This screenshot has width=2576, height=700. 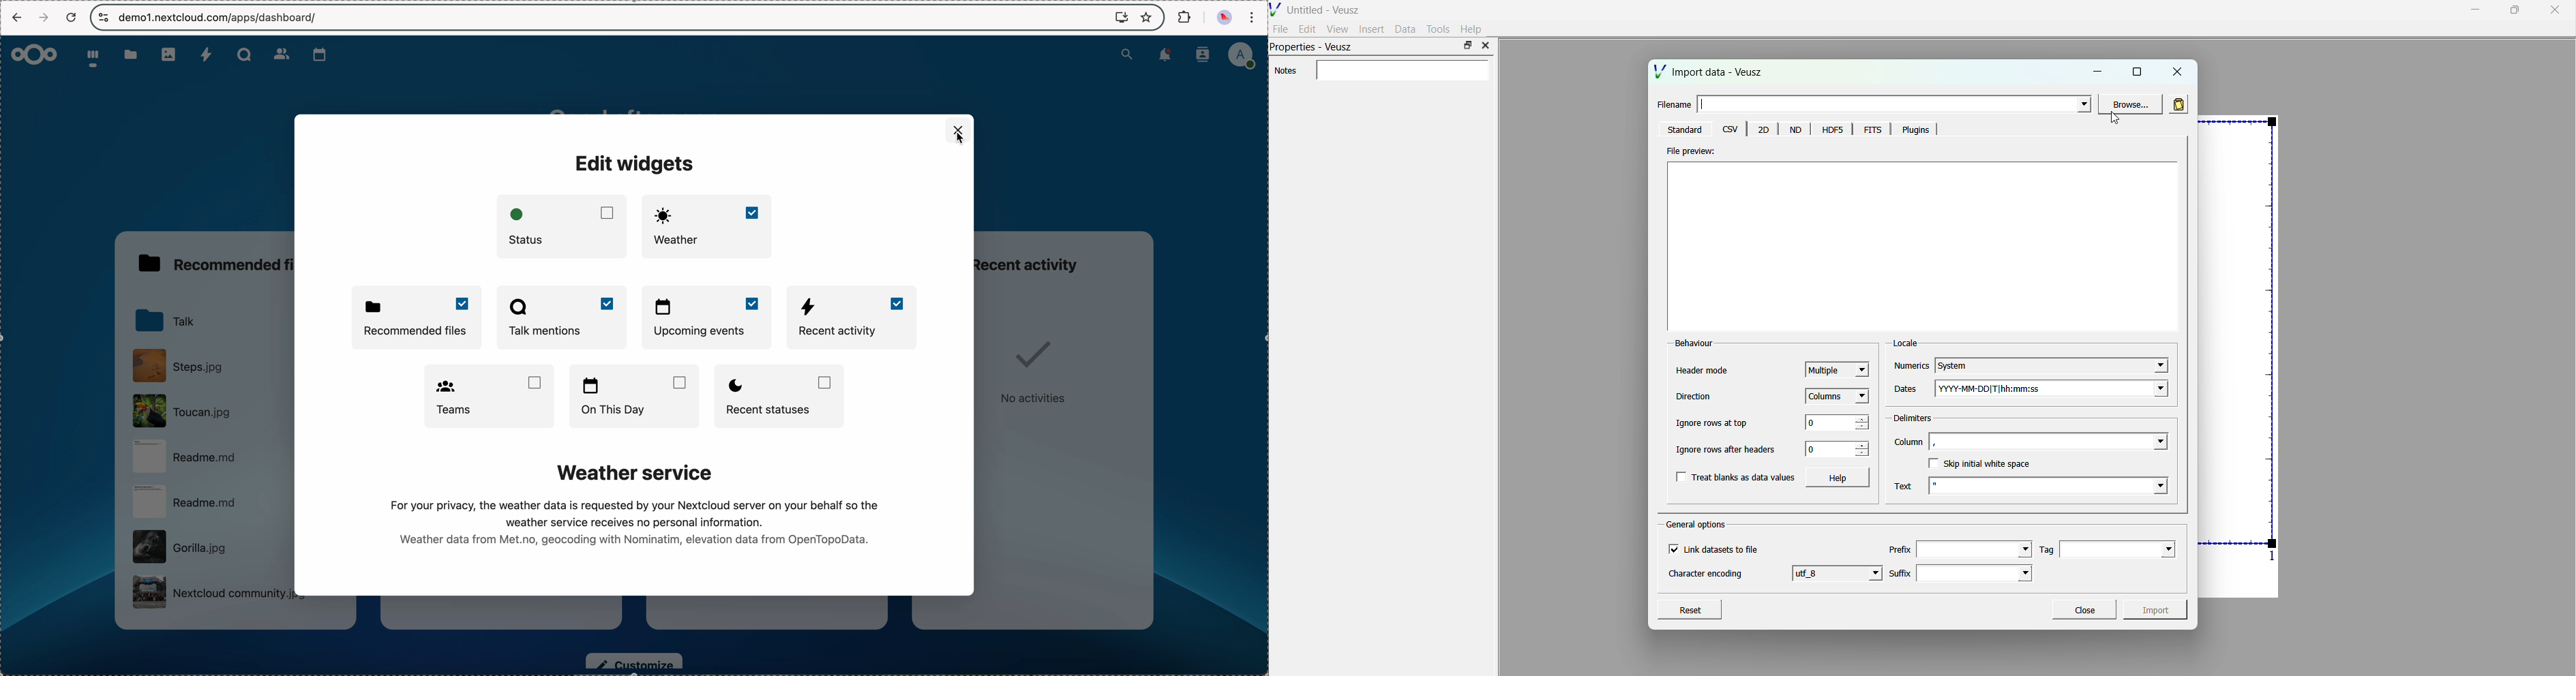 I want to click on Insert, so click(x=1372, y=29).